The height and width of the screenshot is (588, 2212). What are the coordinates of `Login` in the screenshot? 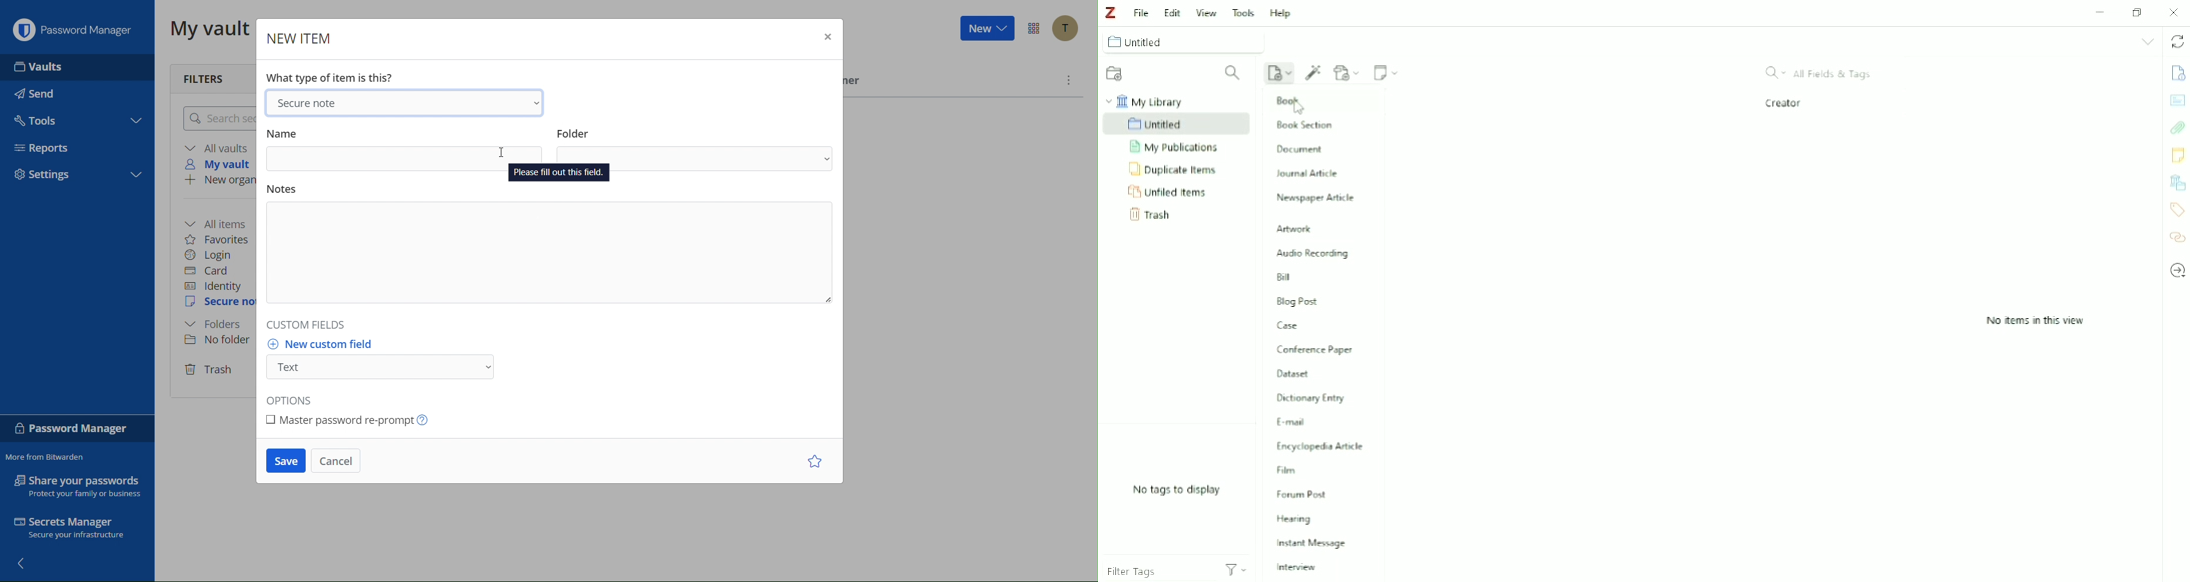 It's located at (213, 254).